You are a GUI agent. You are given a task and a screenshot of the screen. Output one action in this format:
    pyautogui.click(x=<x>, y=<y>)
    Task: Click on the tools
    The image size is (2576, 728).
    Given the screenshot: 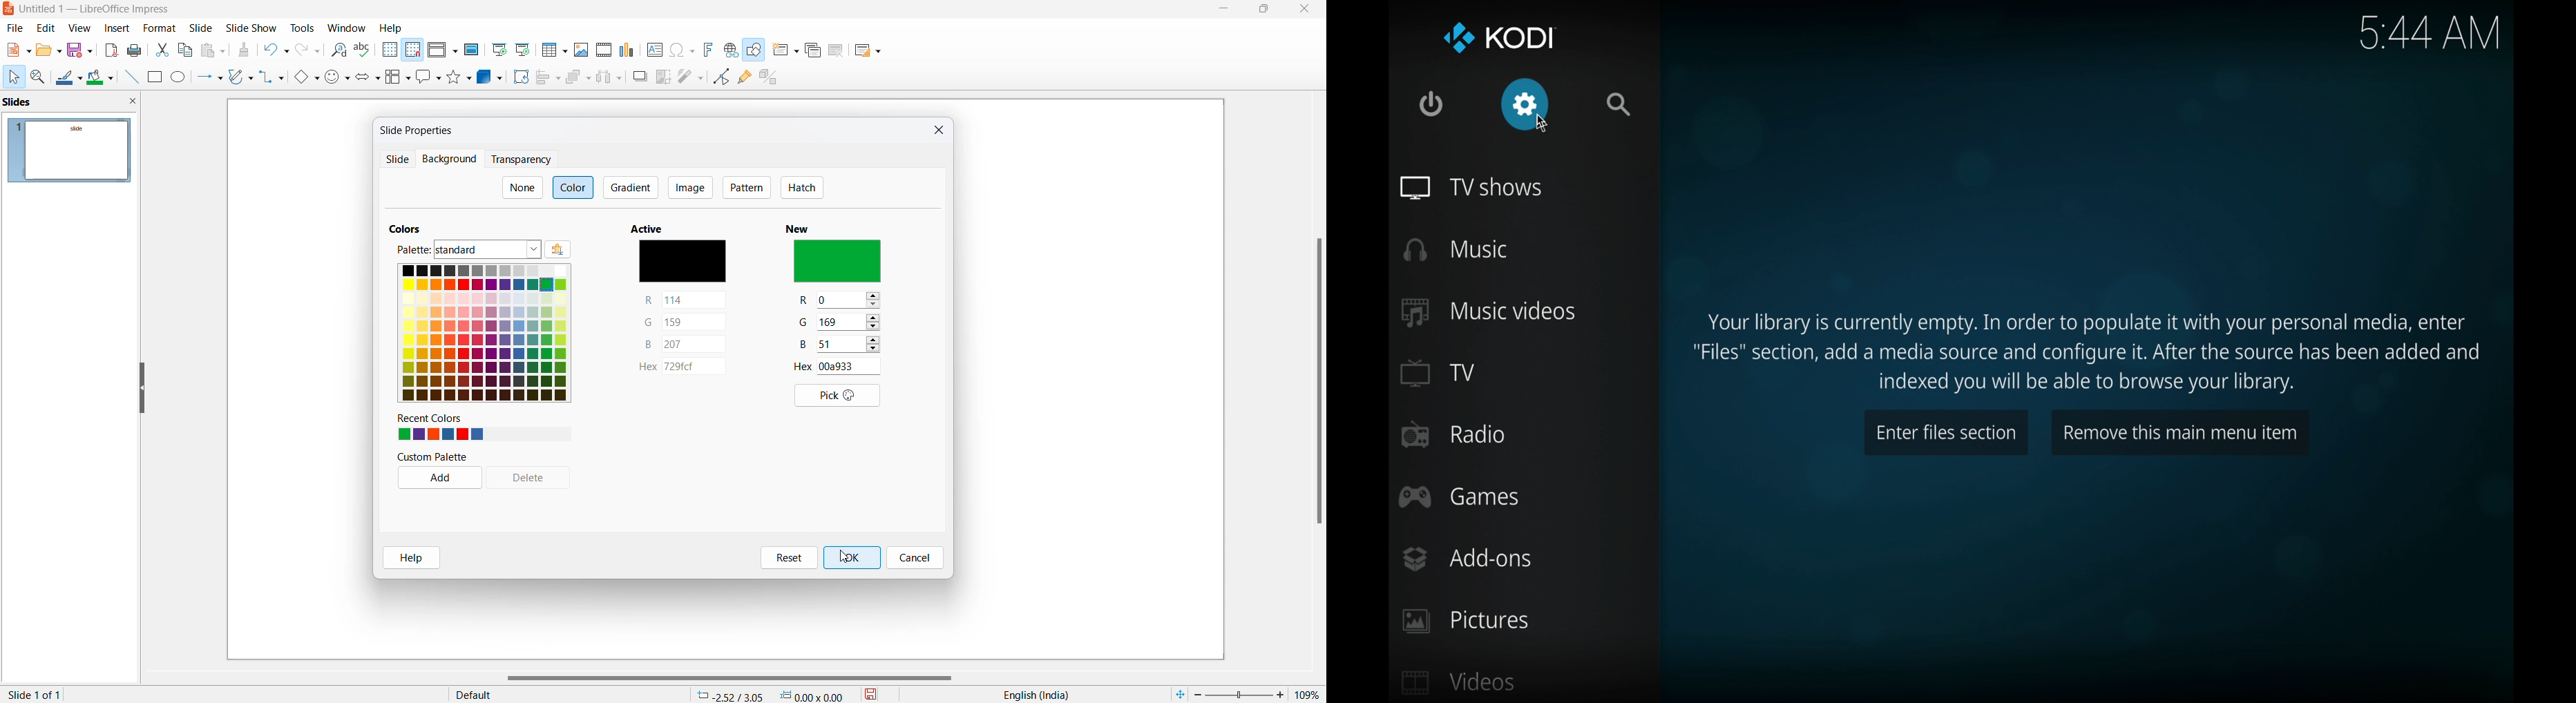 What is the action you would take?
    pyautogui.click(x=303, y=27)
    